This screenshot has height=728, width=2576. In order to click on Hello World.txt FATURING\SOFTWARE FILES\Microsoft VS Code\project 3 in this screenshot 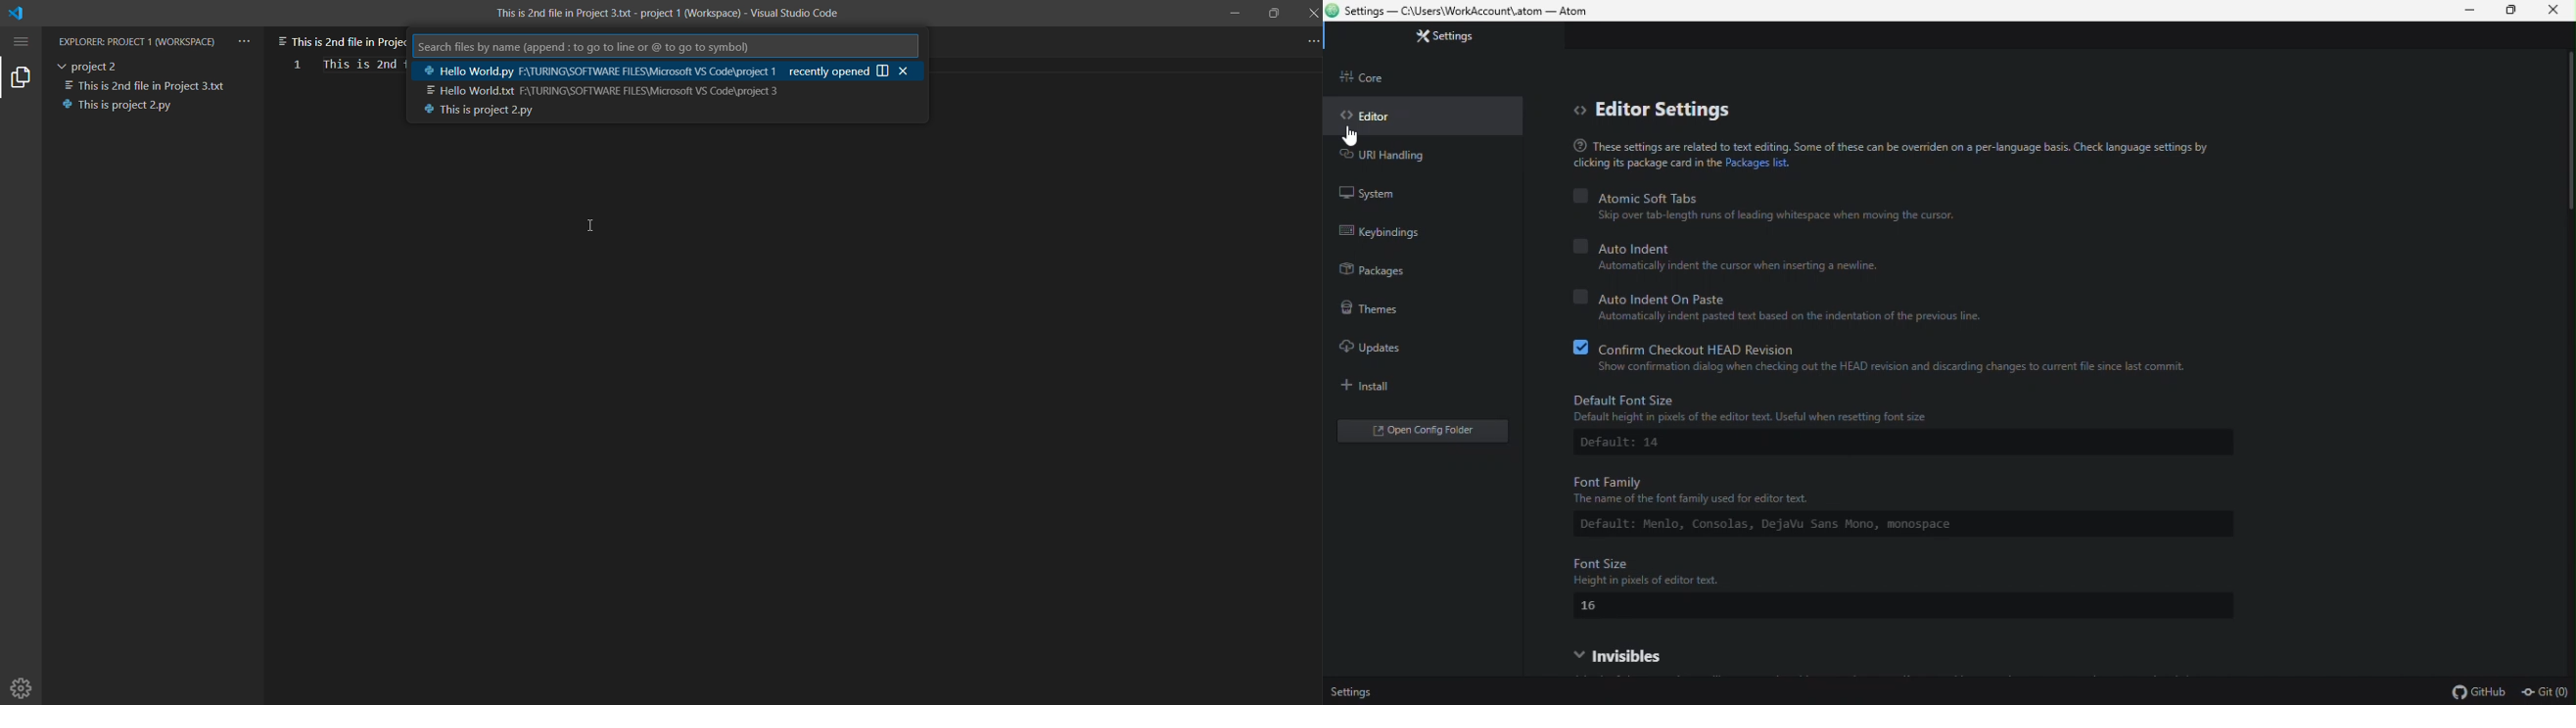, I will do `click(600, 91)`.